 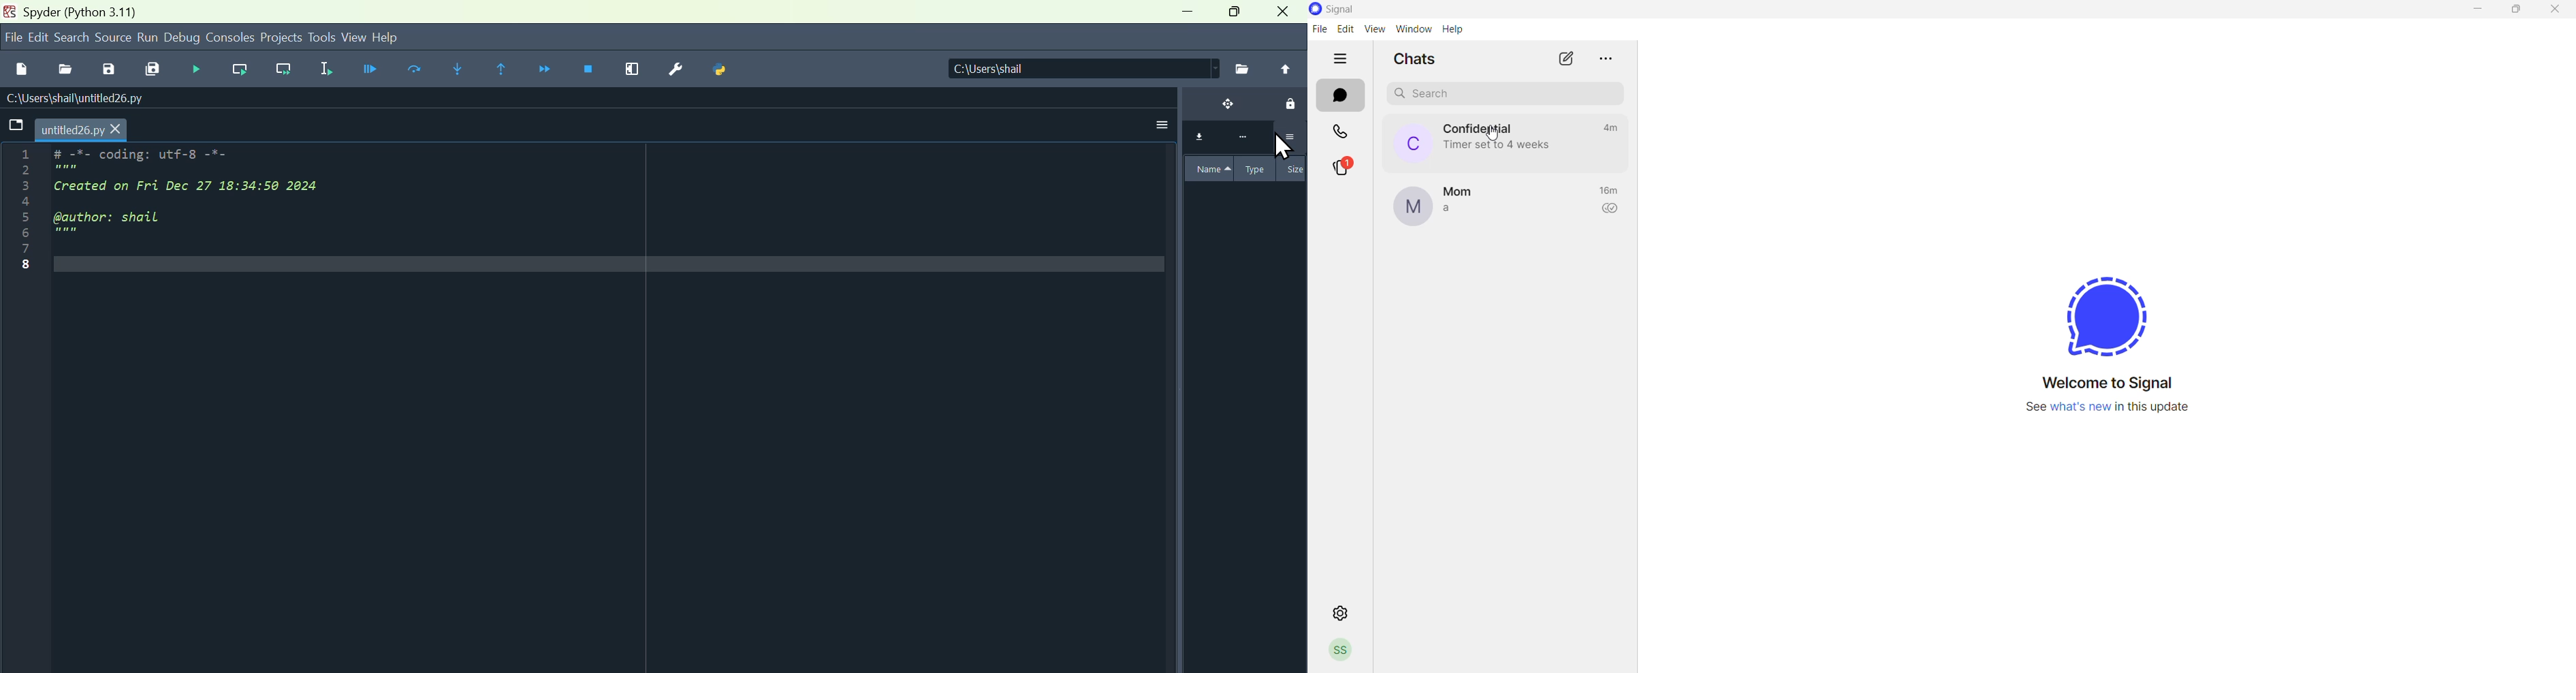 I want to click on Open file, so click(x=63, y=67).